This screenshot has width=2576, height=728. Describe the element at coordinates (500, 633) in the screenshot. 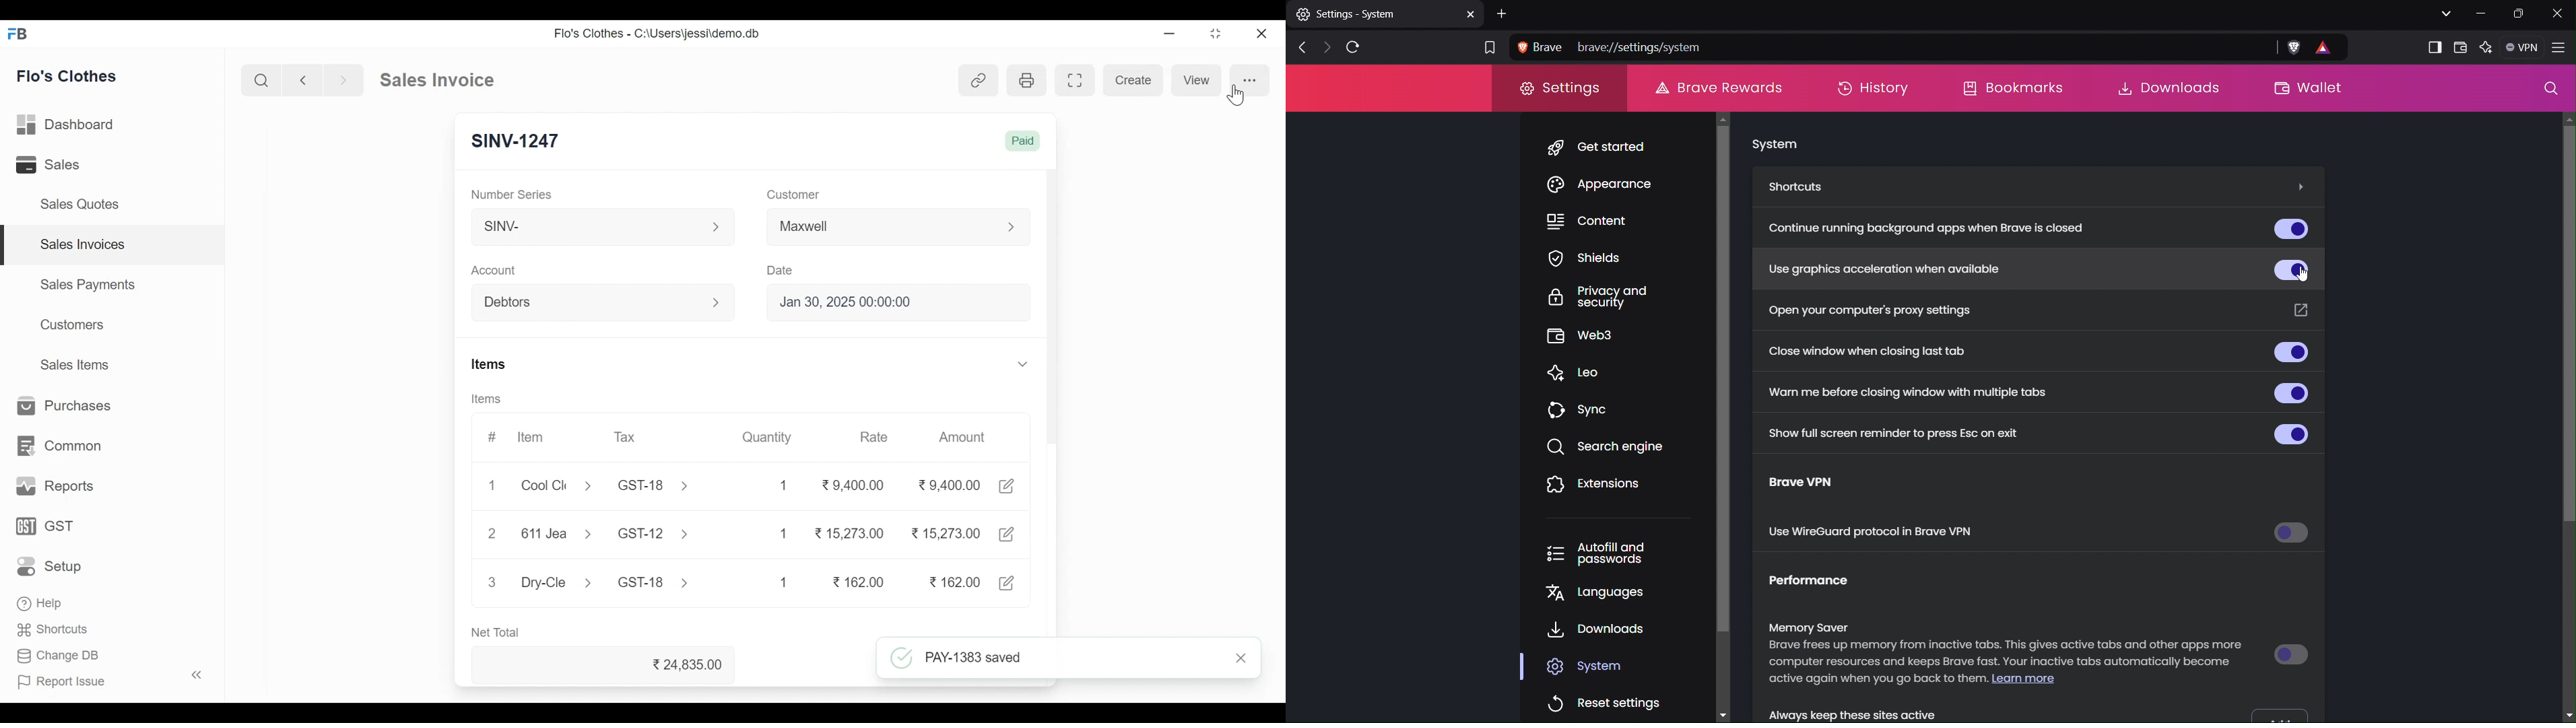

I see `Net Total` at that location.